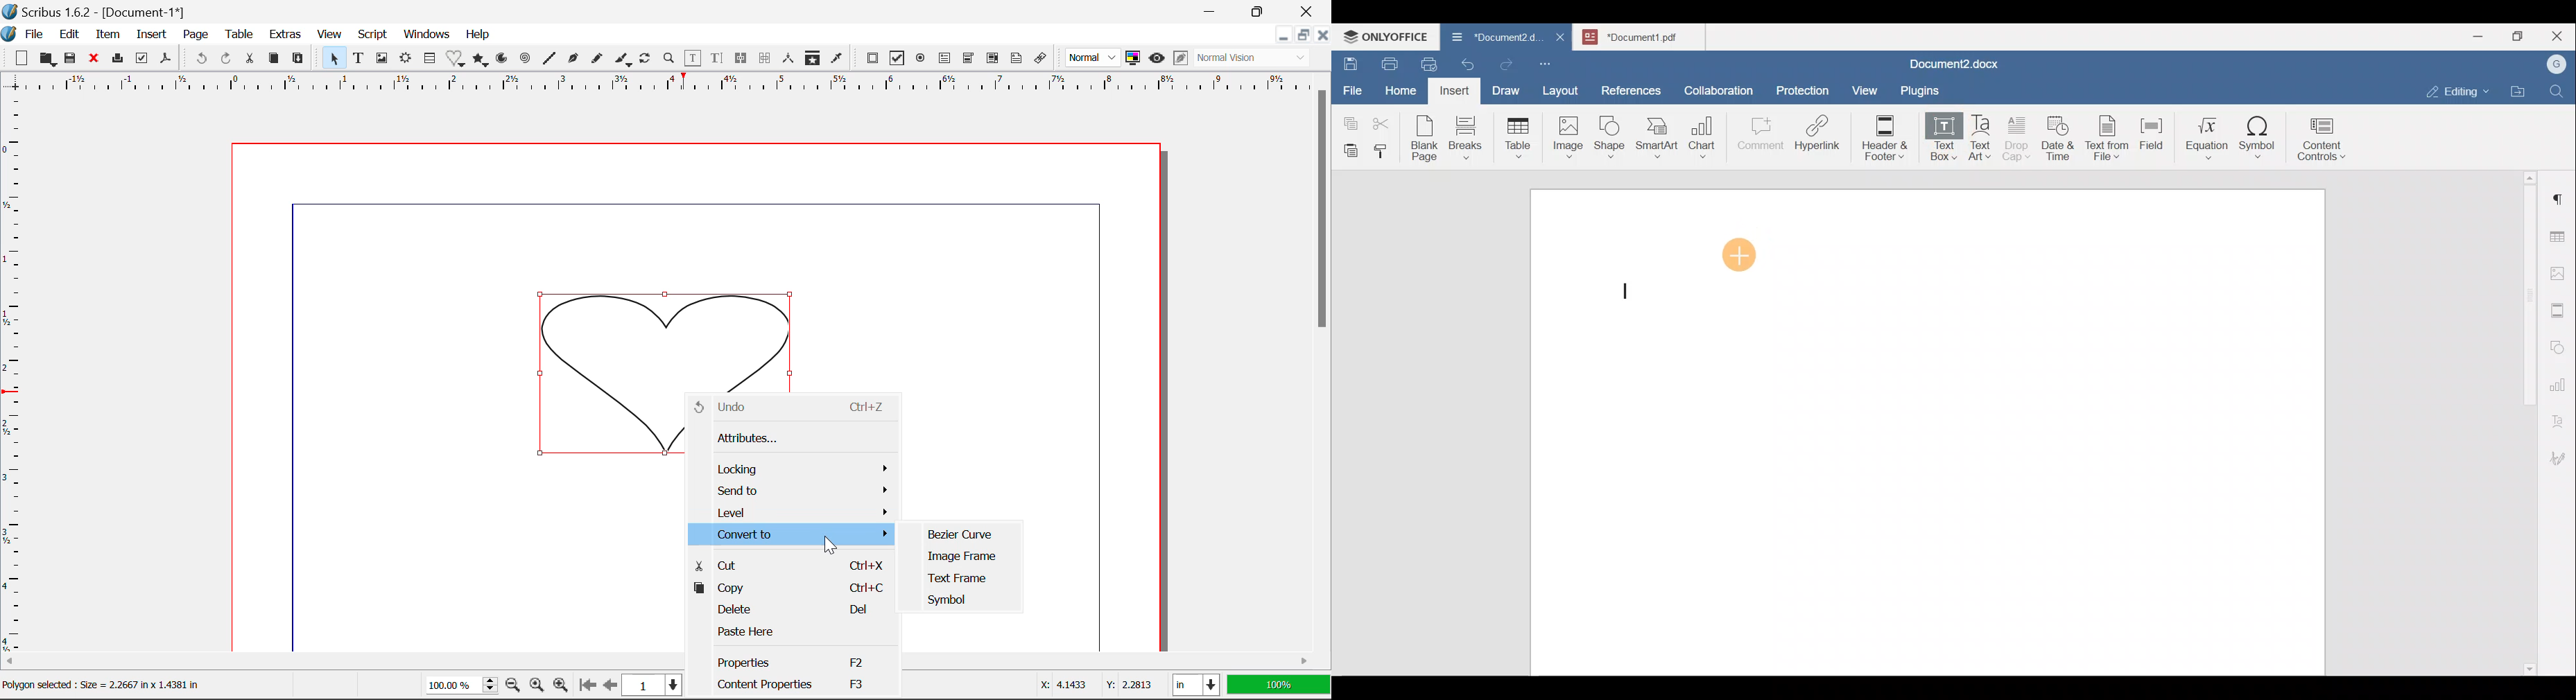 This screenshot has width=2576, height=700. Describe the element at coordinates (1264, 11) in the screenshot. I see `Minimize` at that location.